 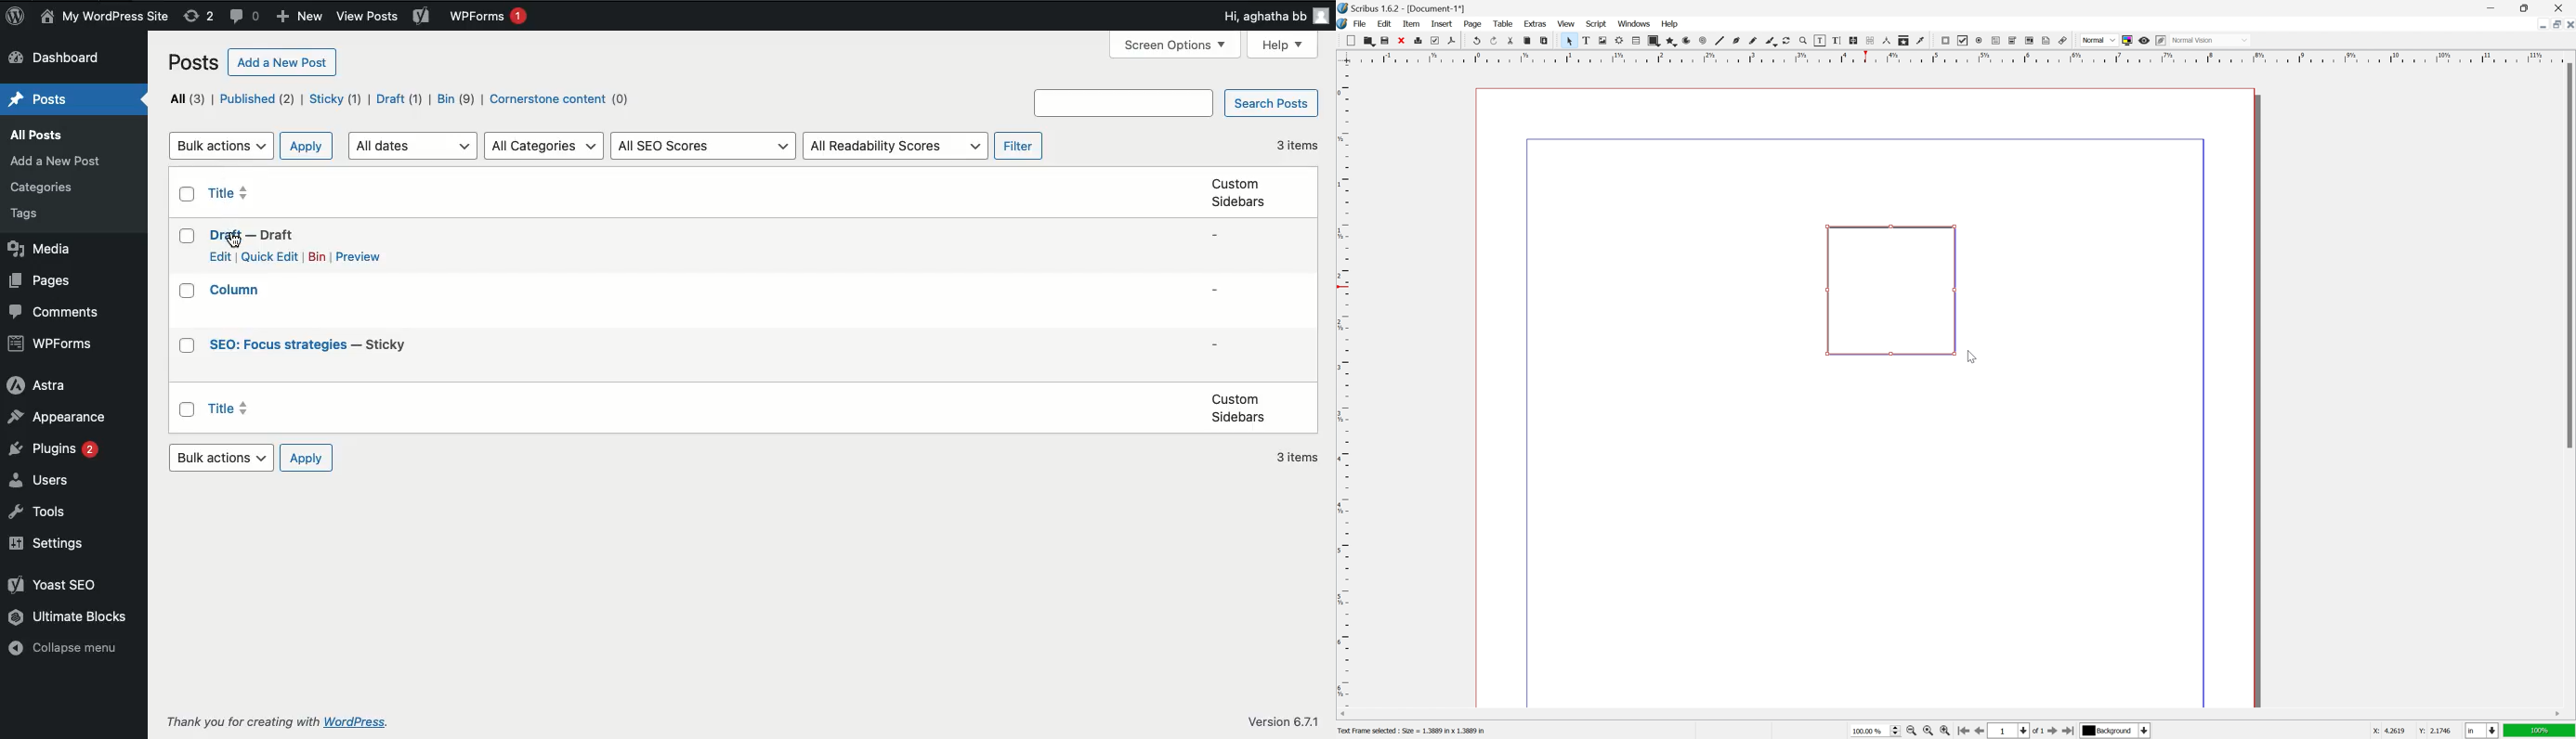 What do you see at coordinates (2540, 25) in the screenshot?
I see `minimize` at bounding box center [2540, 25].